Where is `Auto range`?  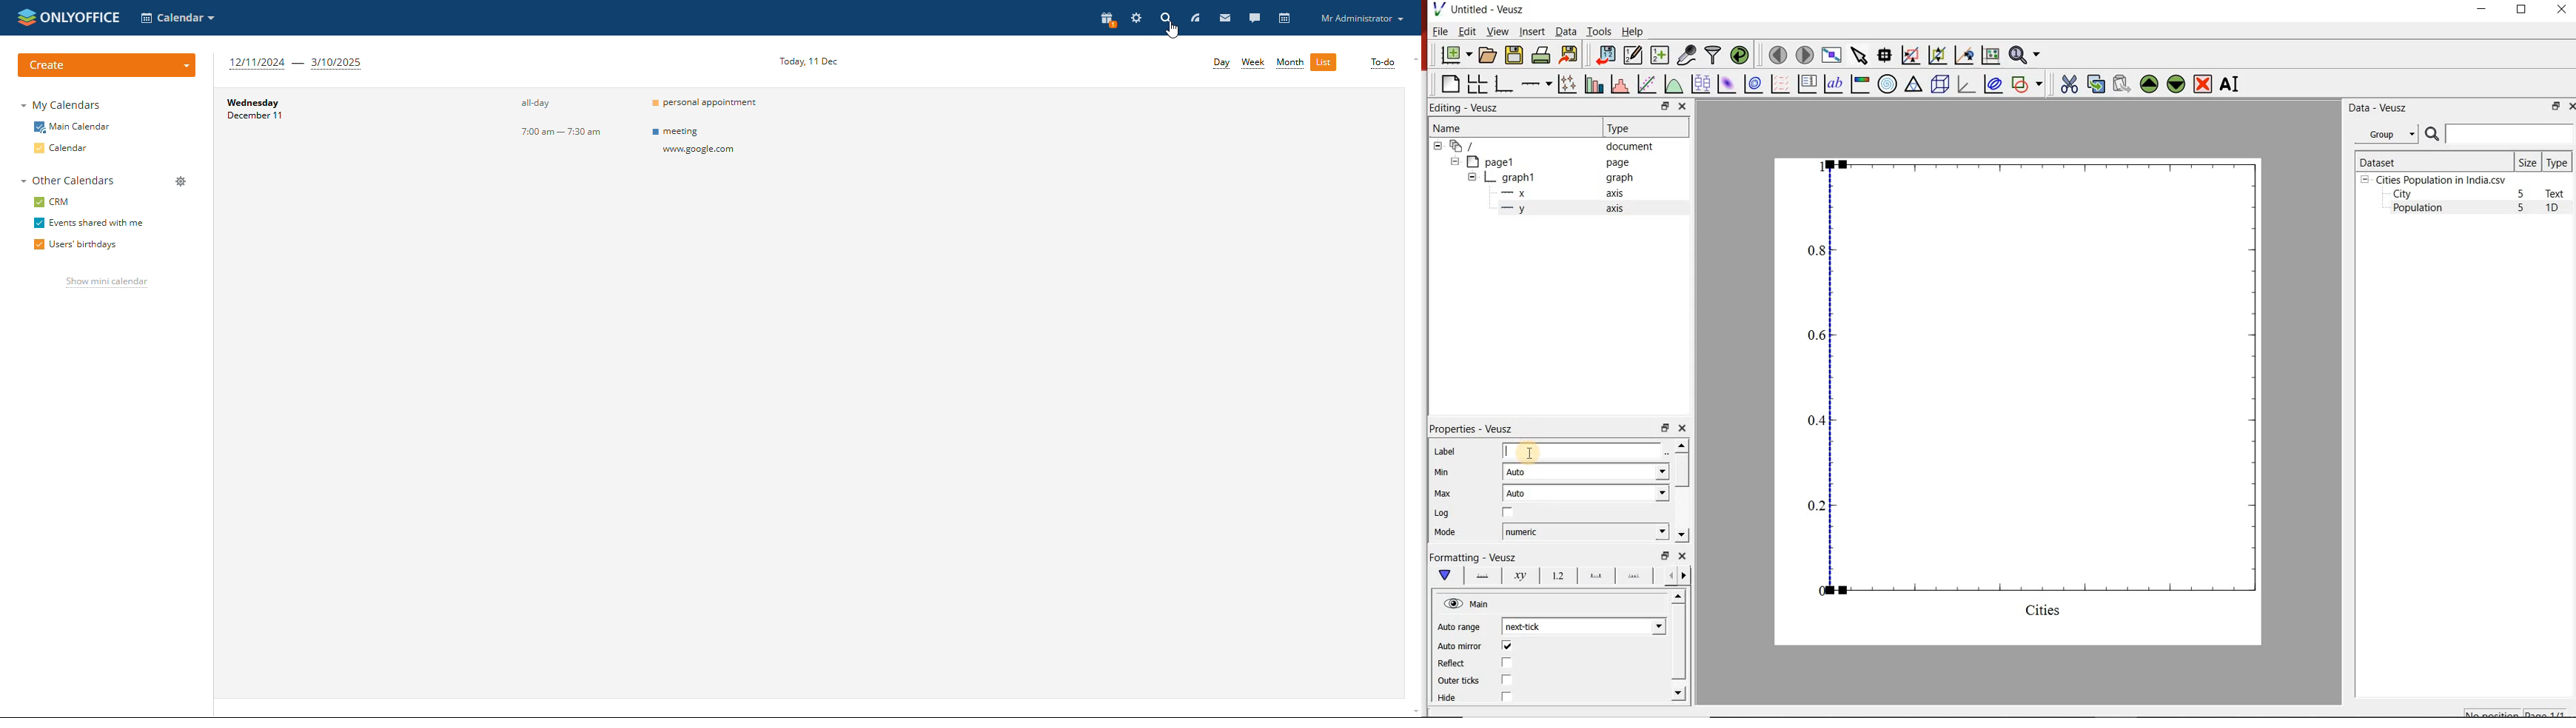 Auto range is located at coordinates (1460, 627).